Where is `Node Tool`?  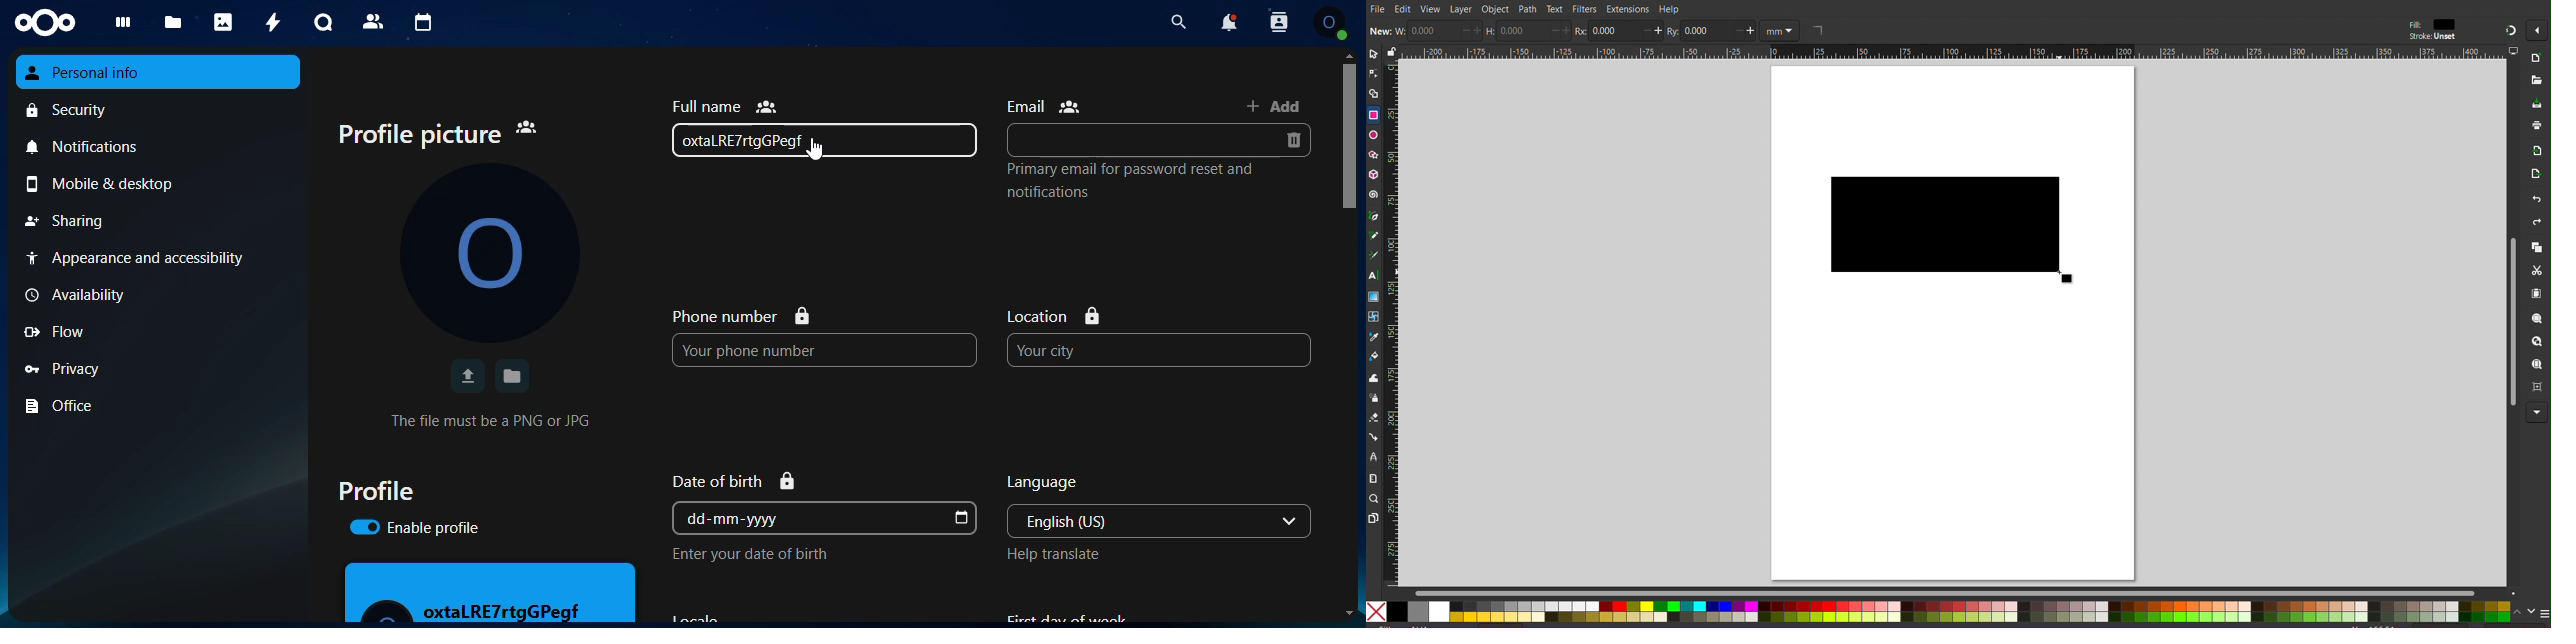
Node Tool is located at coordinates (1373, 71).